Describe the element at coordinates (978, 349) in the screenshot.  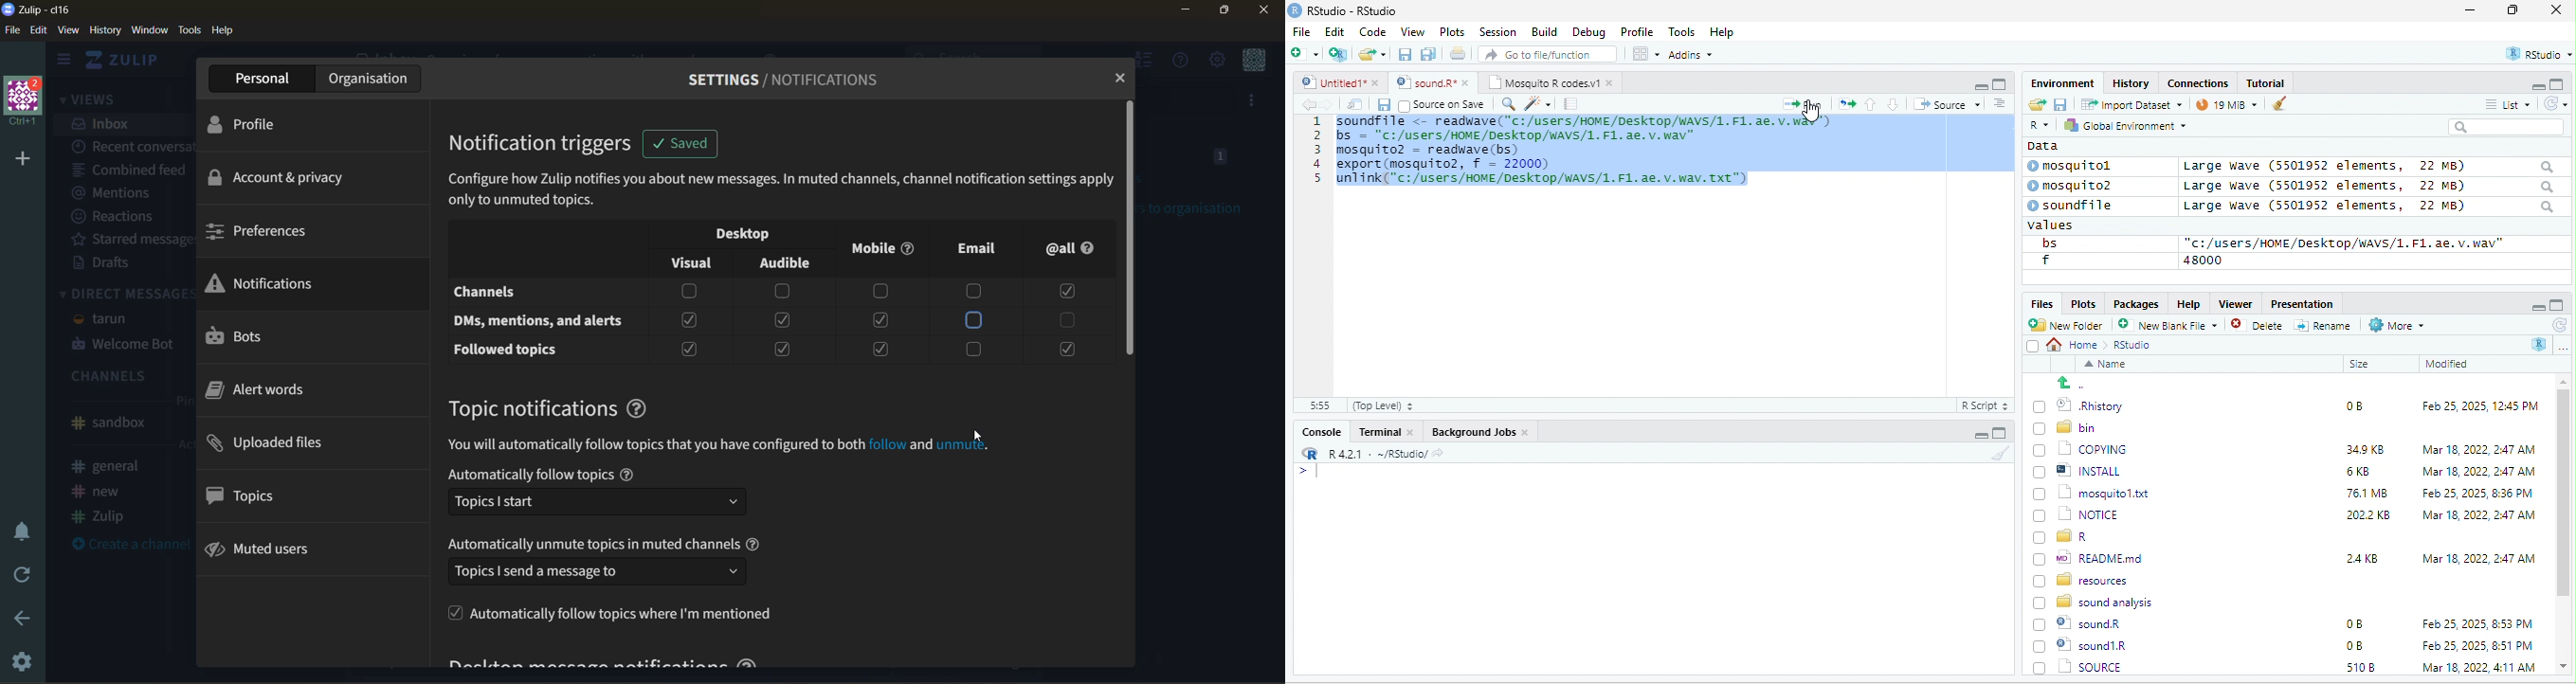
I see `checkbox` at that location.